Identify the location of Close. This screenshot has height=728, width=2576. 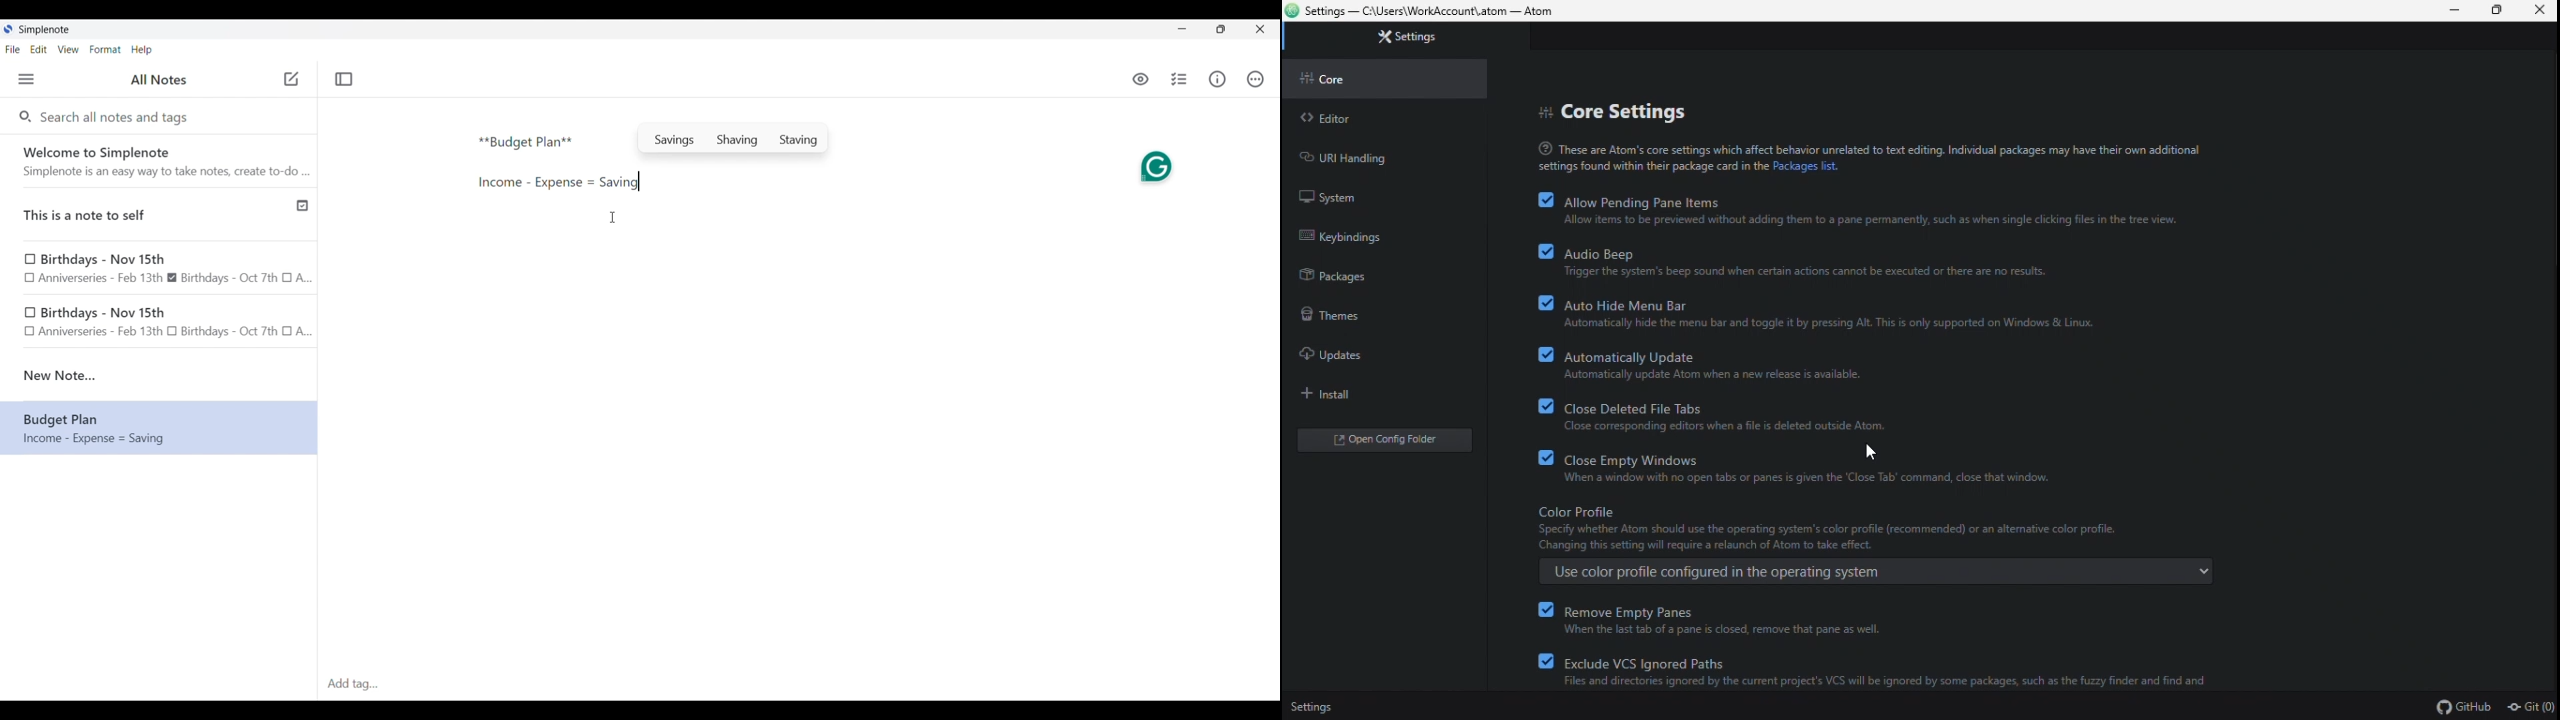
(2542, 11).